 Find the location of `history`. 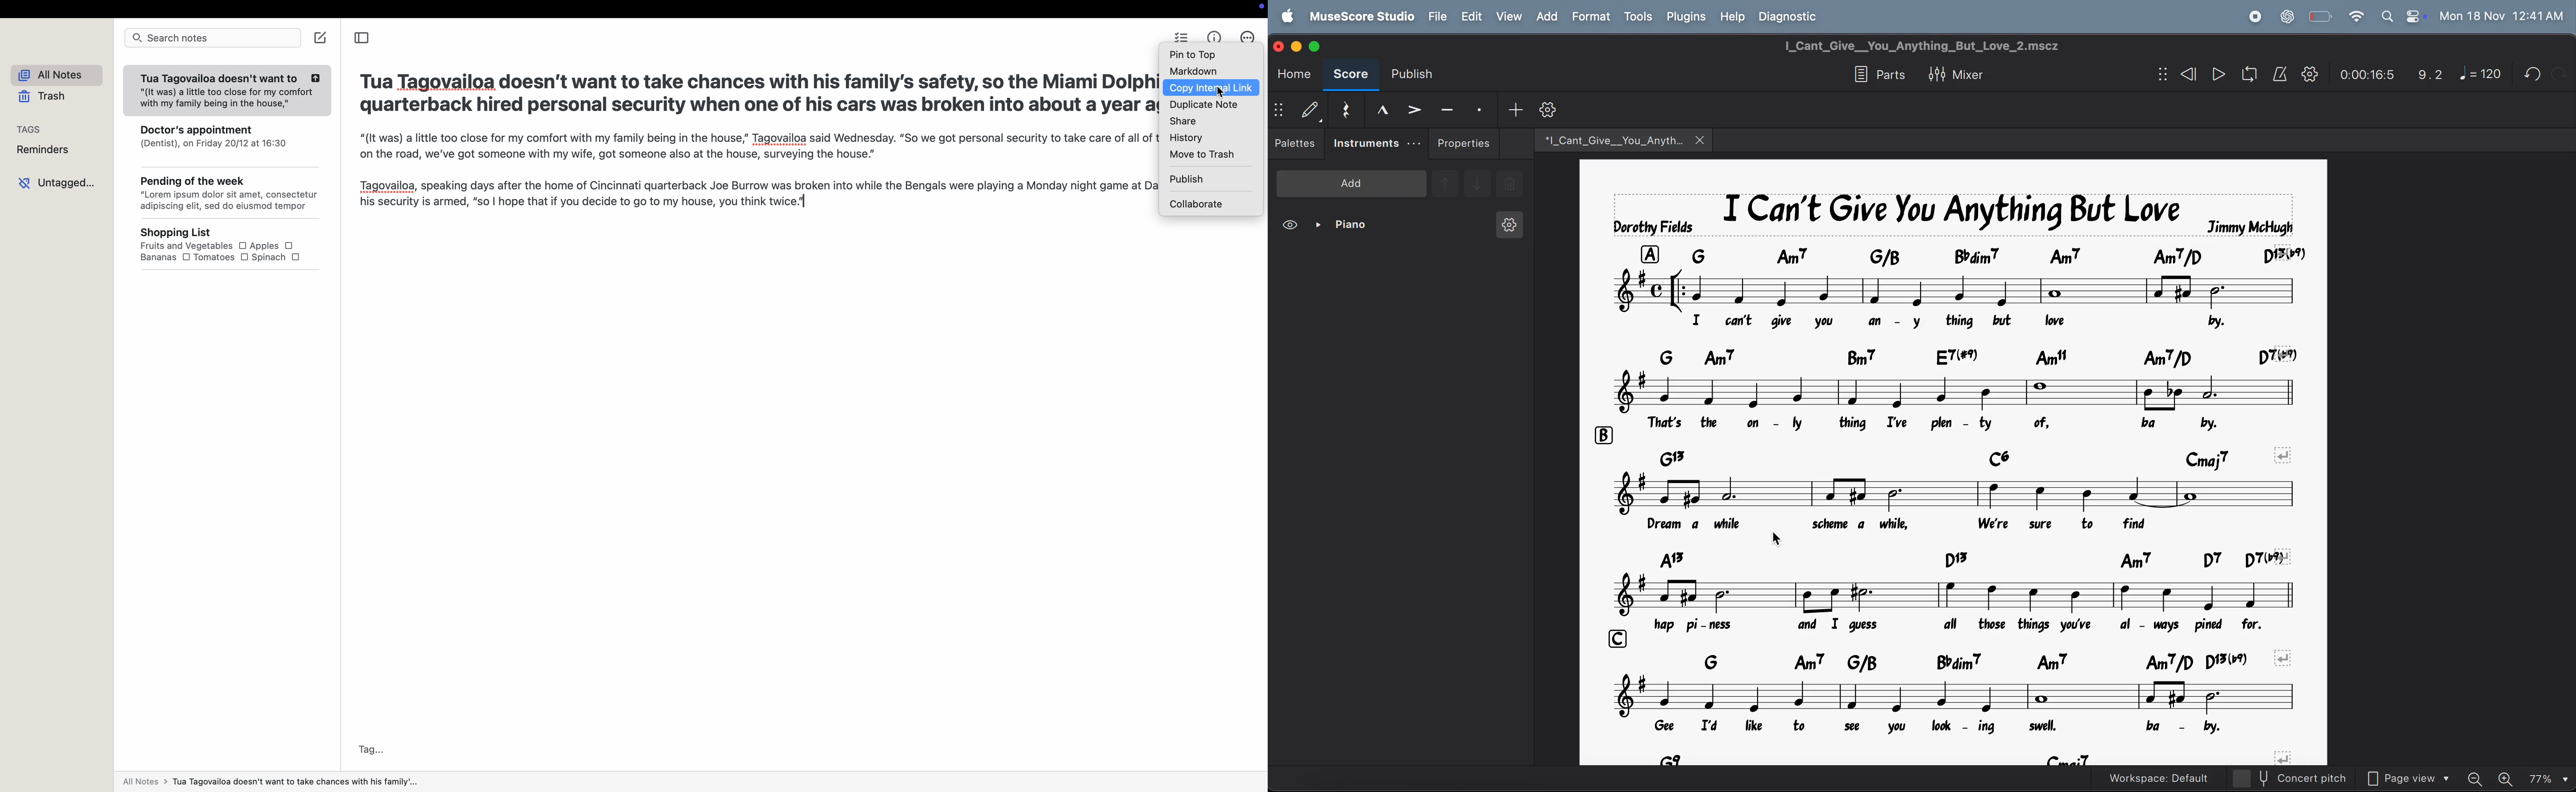

history is located at coordinates (1185, 138).